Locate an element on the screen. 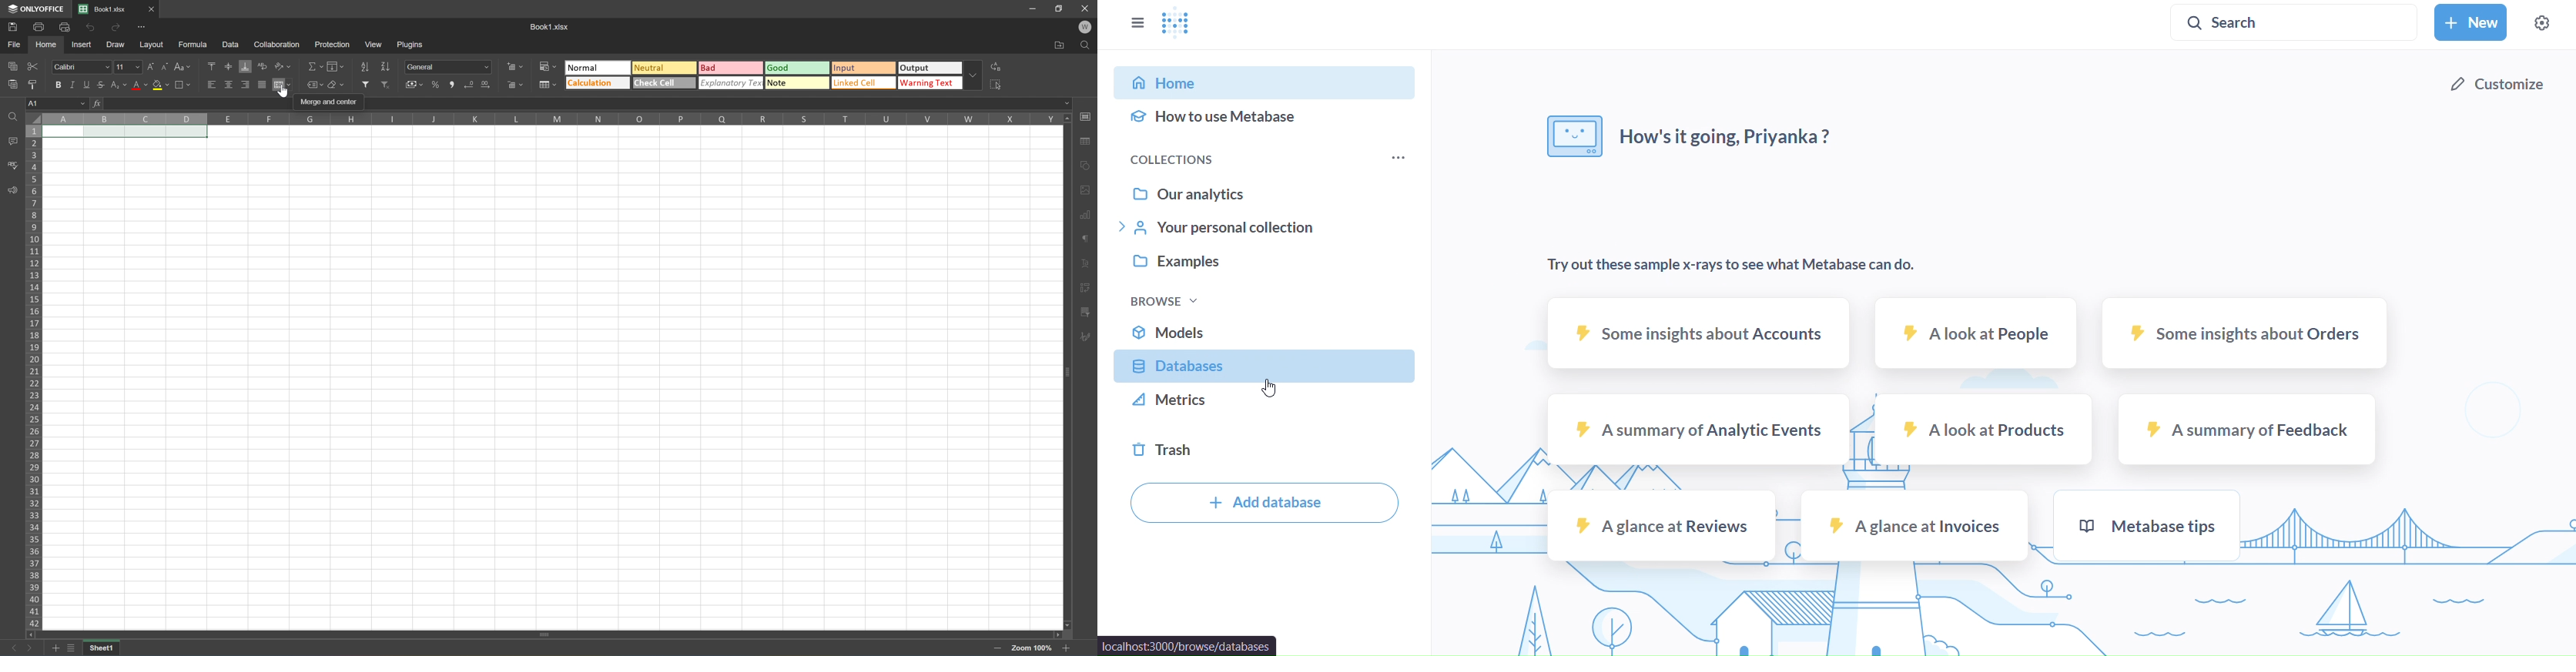 This screenshot has width=2576, height=672. Align middle is located at coordinates (229, 66).